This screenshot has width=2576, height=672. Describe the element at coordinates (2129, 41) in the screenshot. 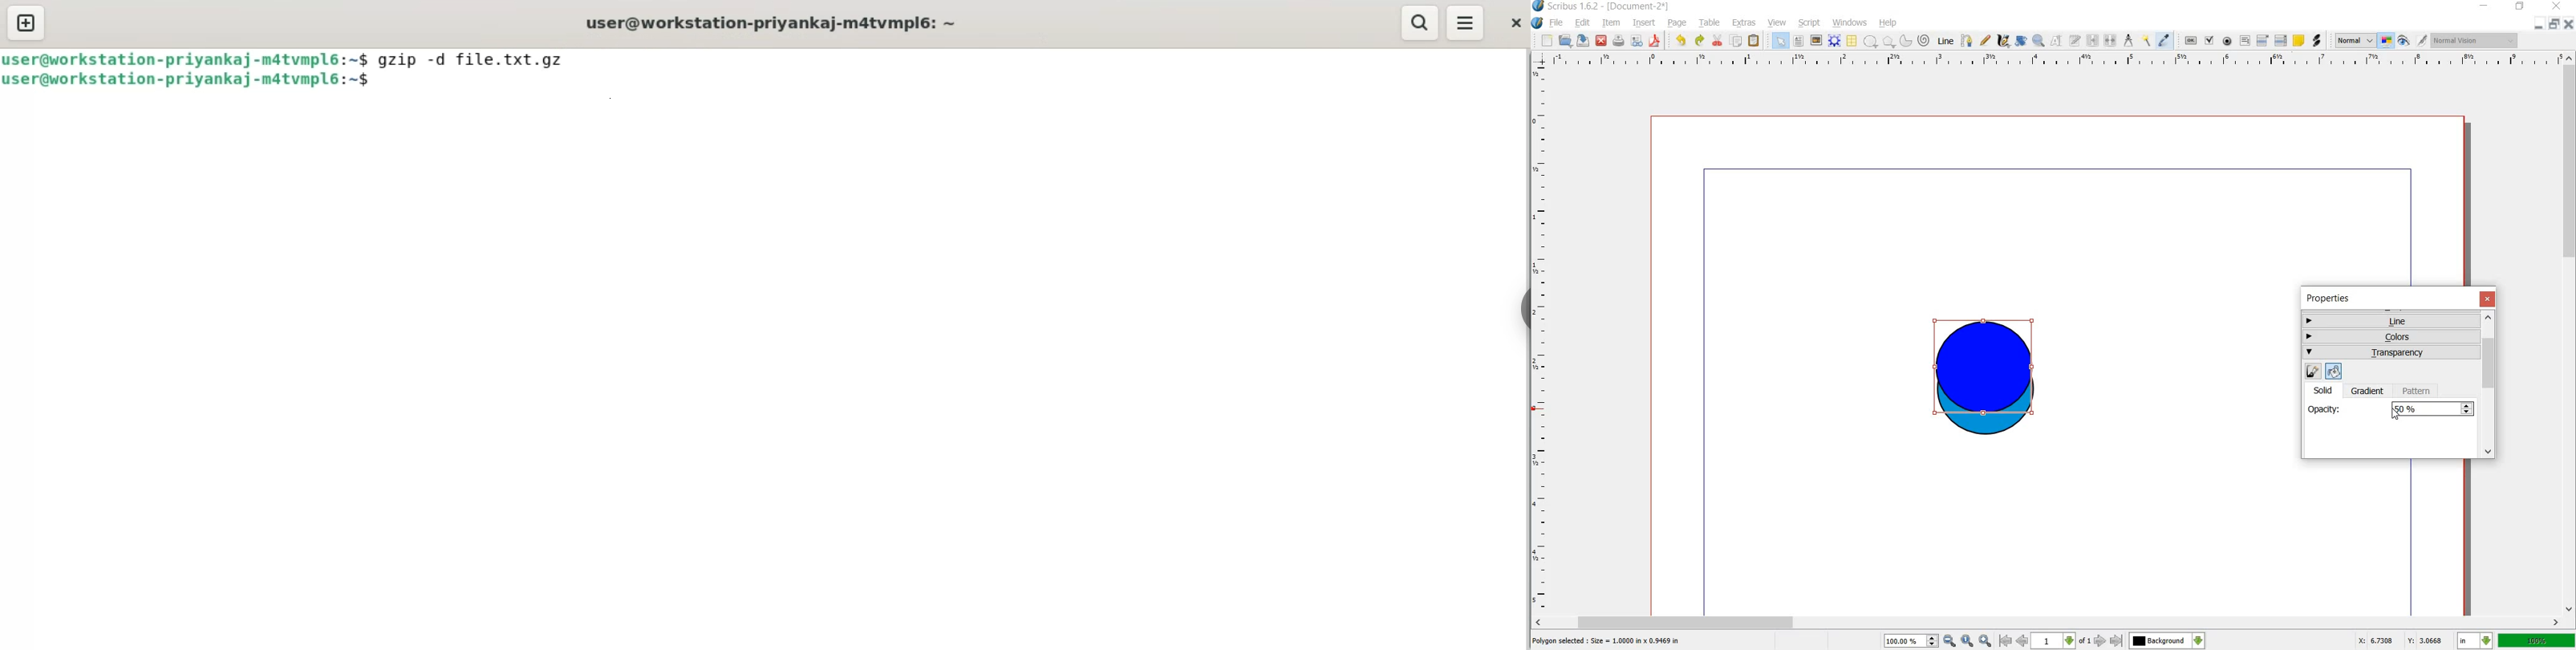

I see `measurement` at that location.